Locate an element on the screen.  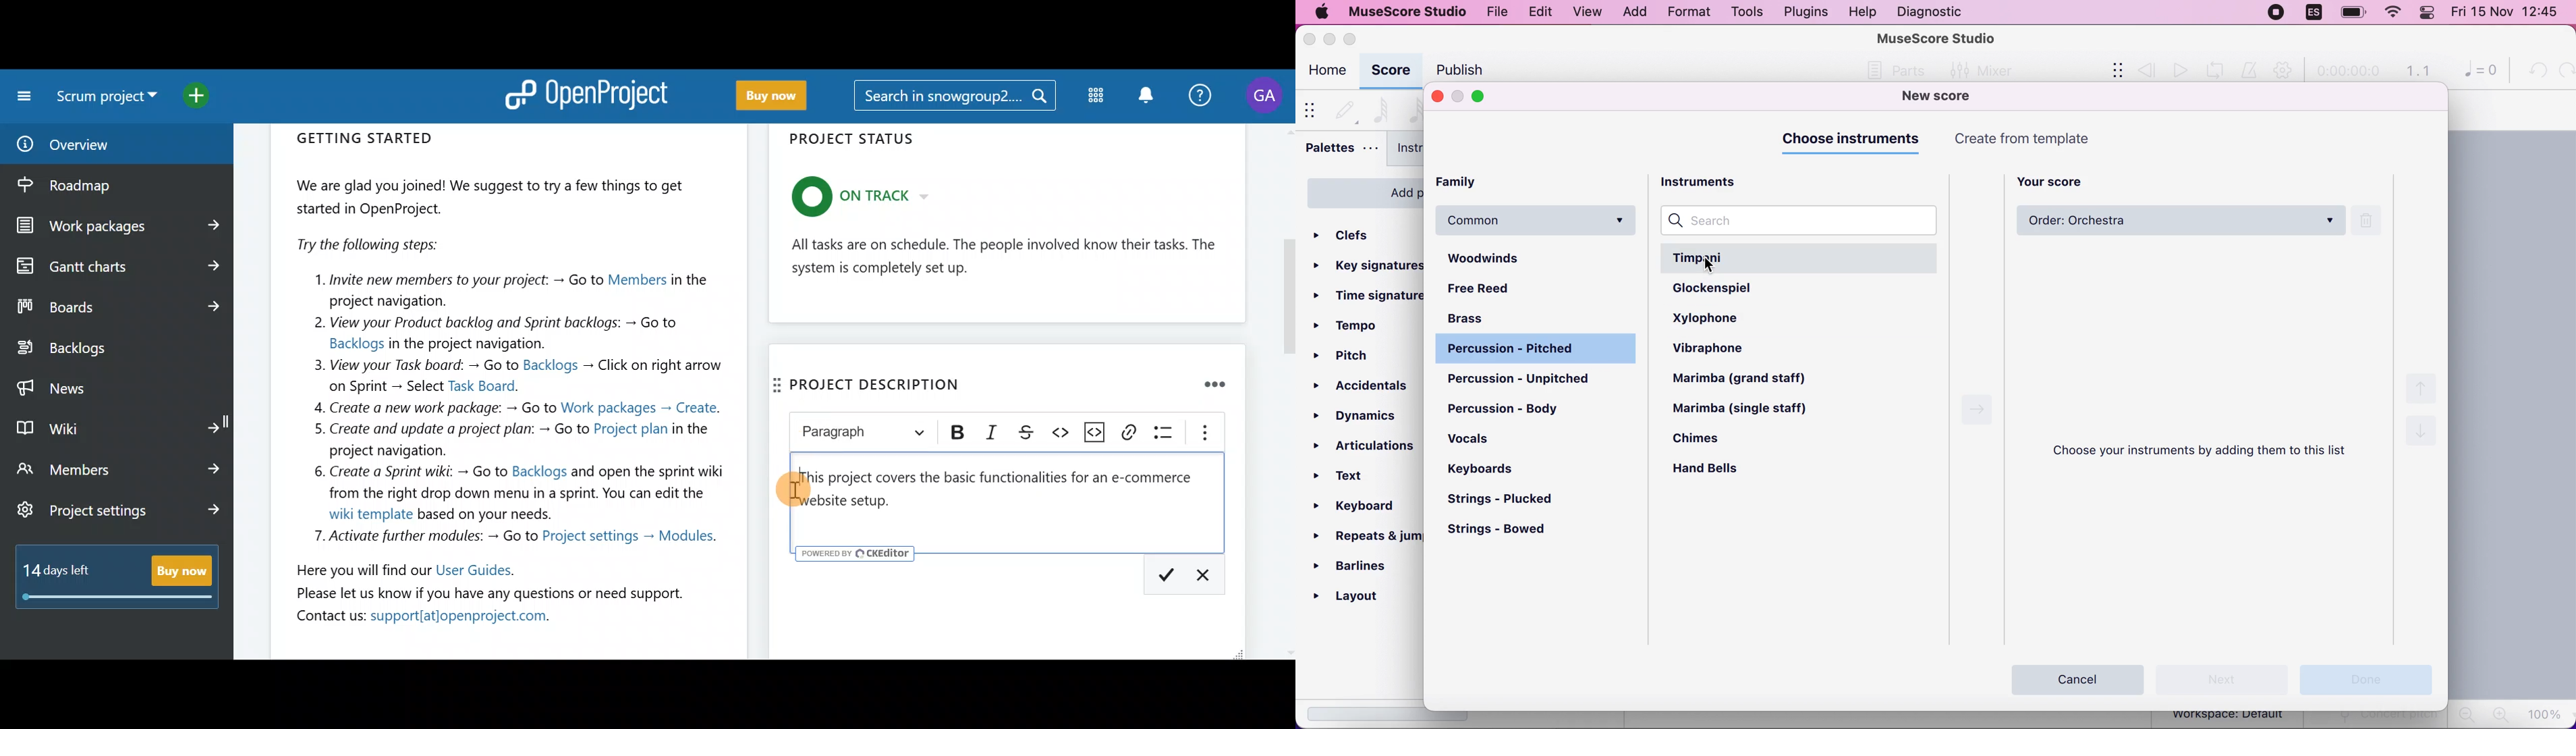
clefs is located at coordinates (1360, 232).